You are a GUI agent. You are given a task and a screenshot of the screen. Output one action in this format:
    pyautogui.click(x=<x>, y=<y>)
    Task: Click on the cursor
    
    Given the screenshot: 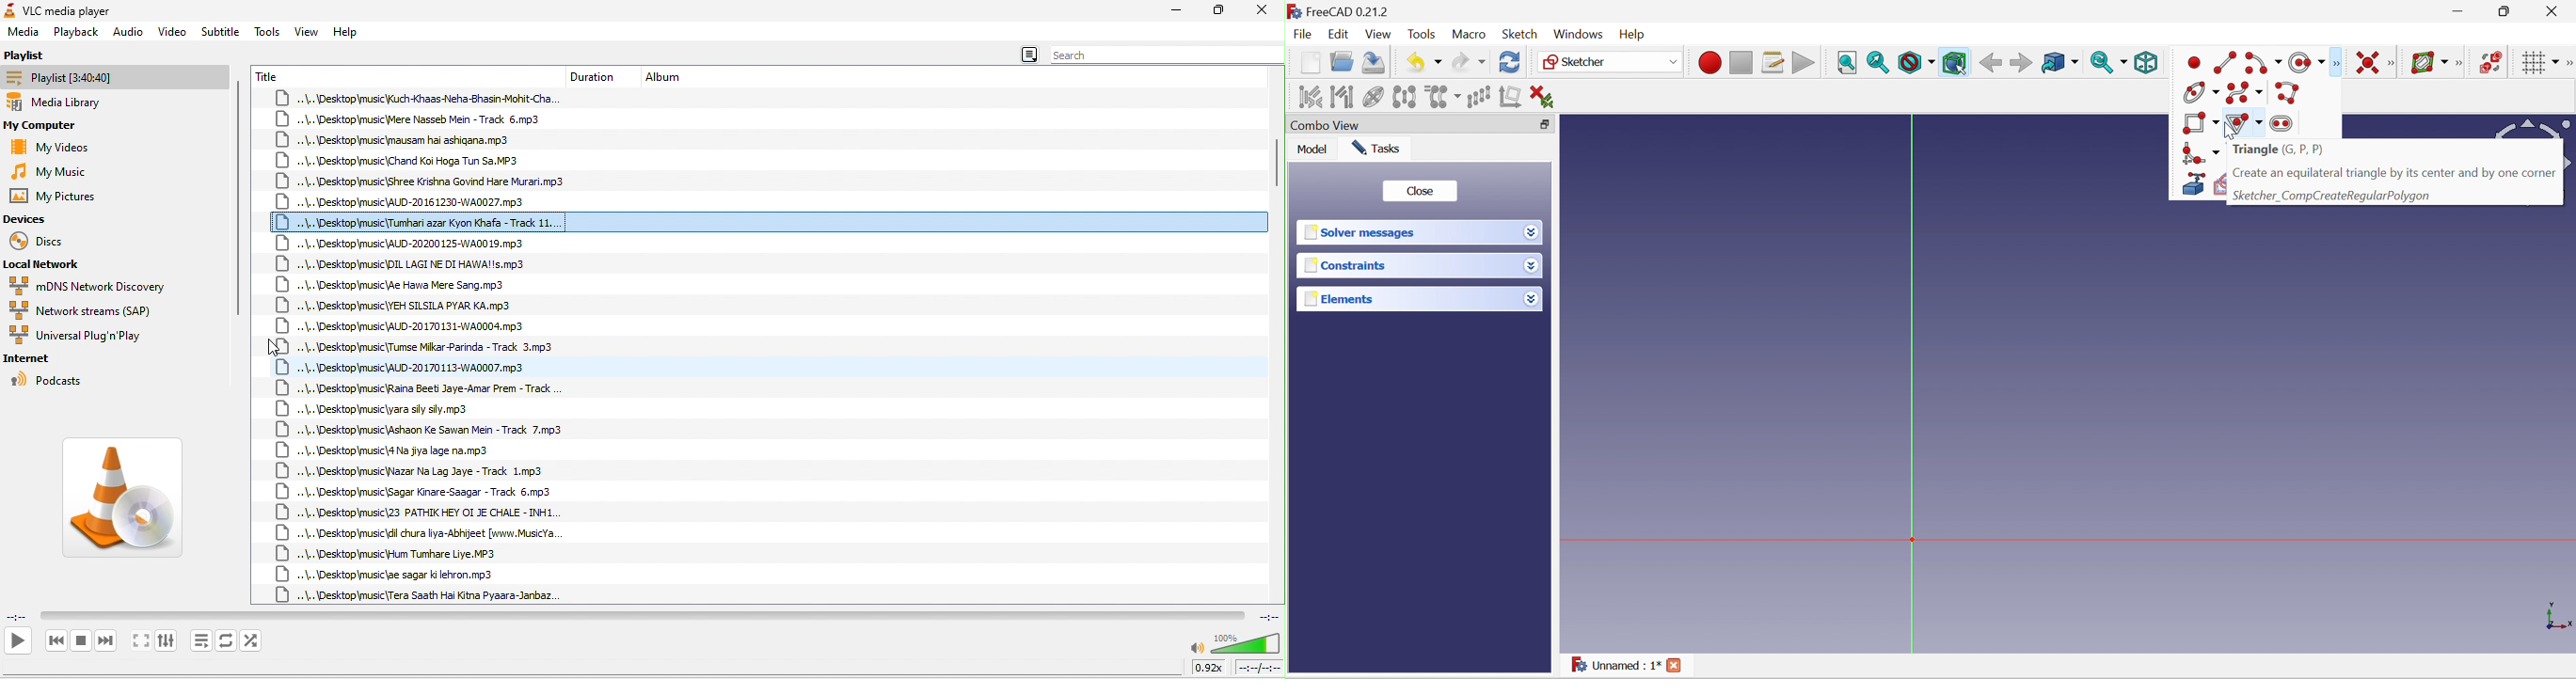 What is the action you would take?
    pyautogui.click(x=277, y=346)
    